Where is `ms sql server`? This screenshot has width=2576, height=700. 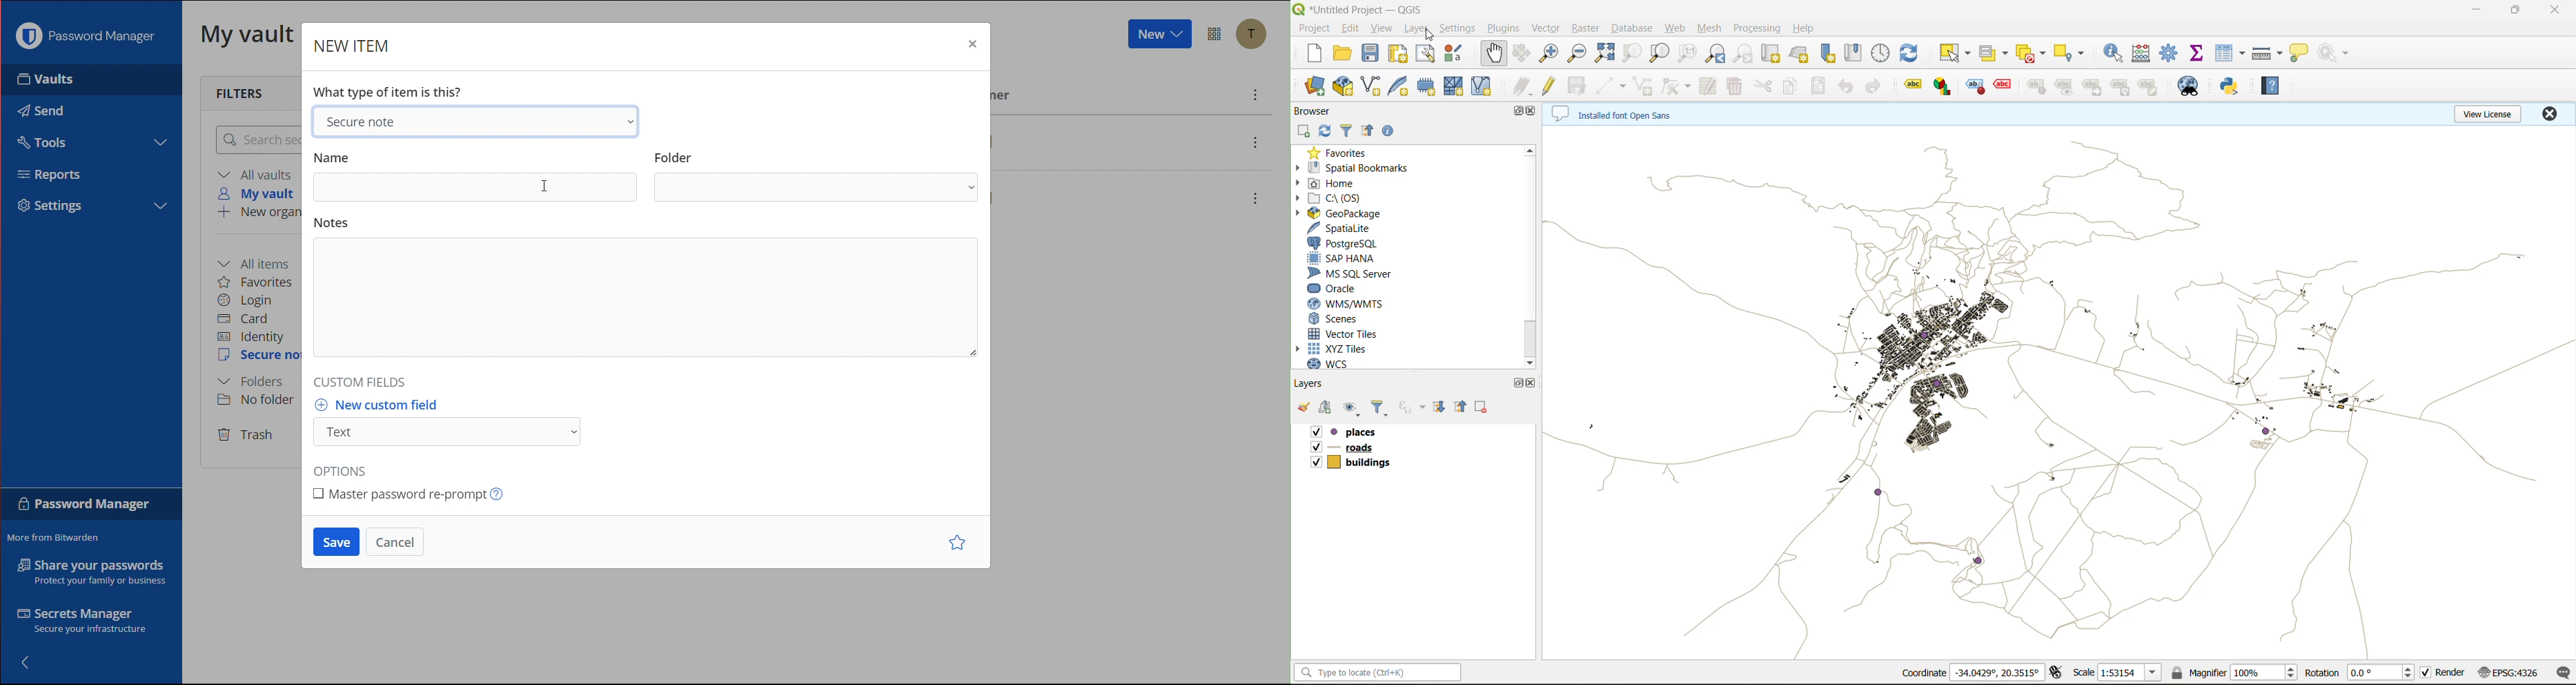
ms sql server is located at coordinates (1353, 273).